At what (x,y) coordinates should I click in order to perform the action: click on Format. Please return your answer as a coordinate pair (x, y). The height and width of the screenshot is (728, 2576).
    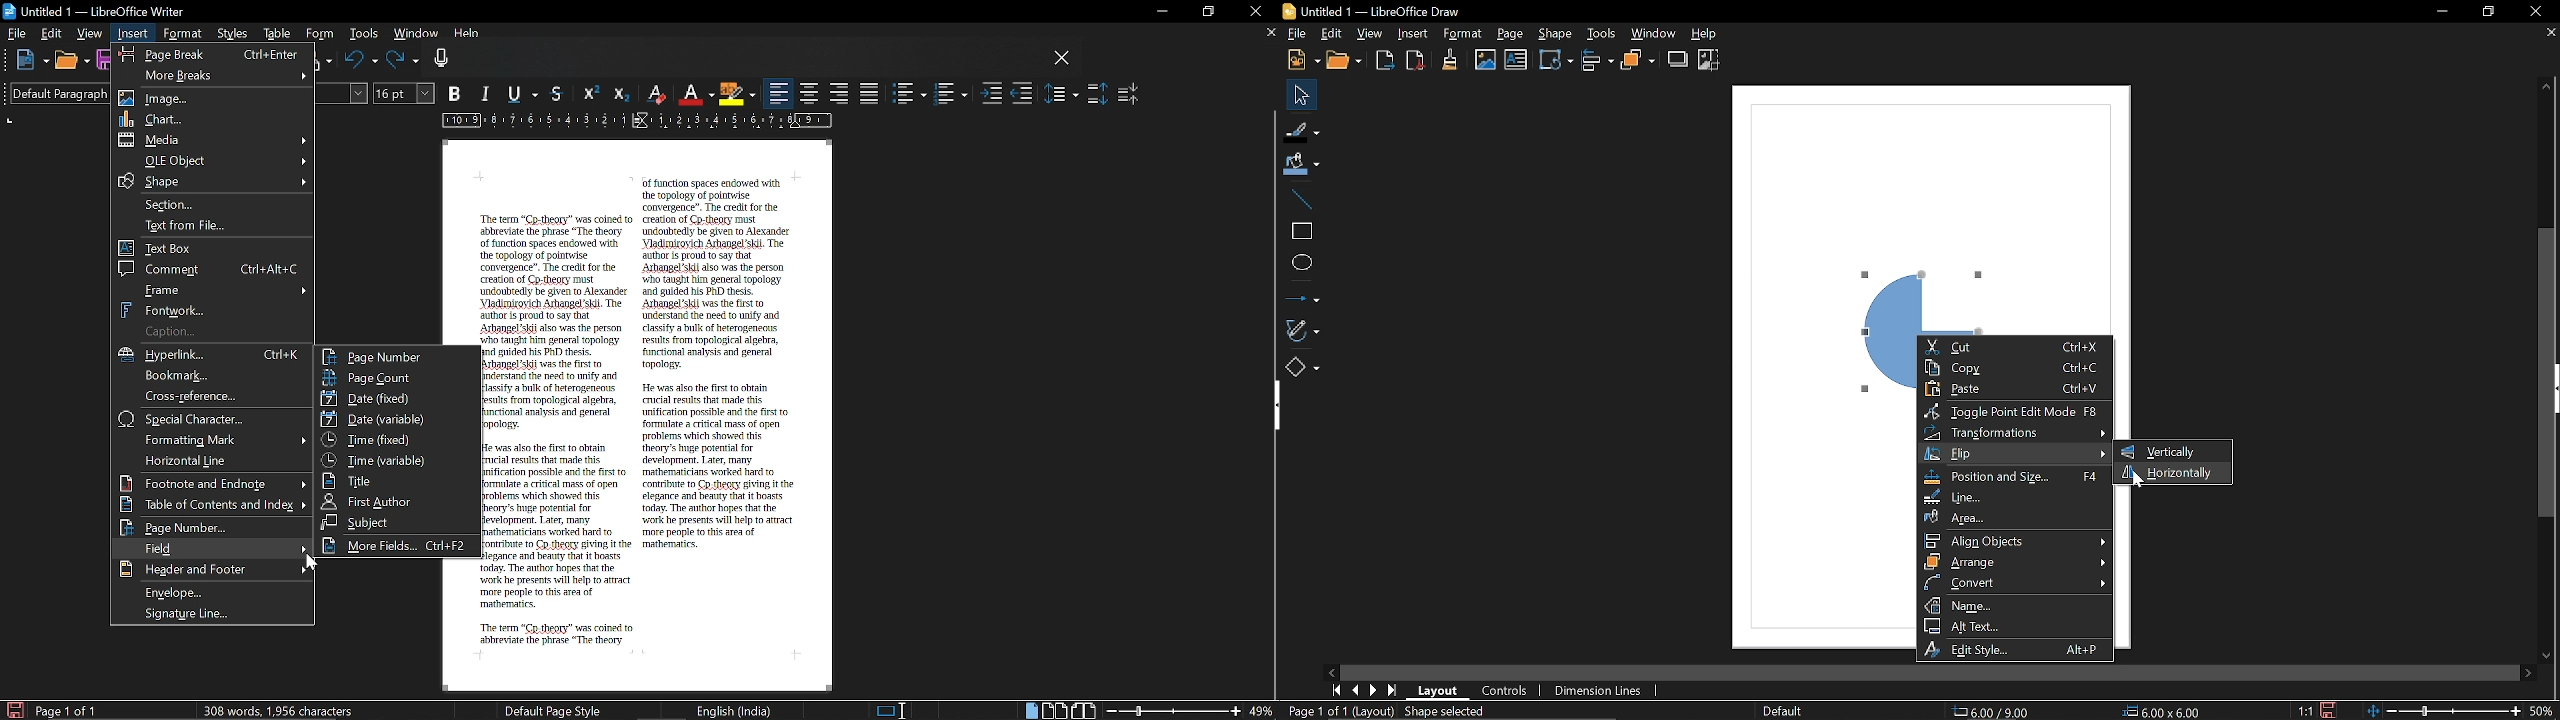
    Looking at the image, I should click on (182, 34).